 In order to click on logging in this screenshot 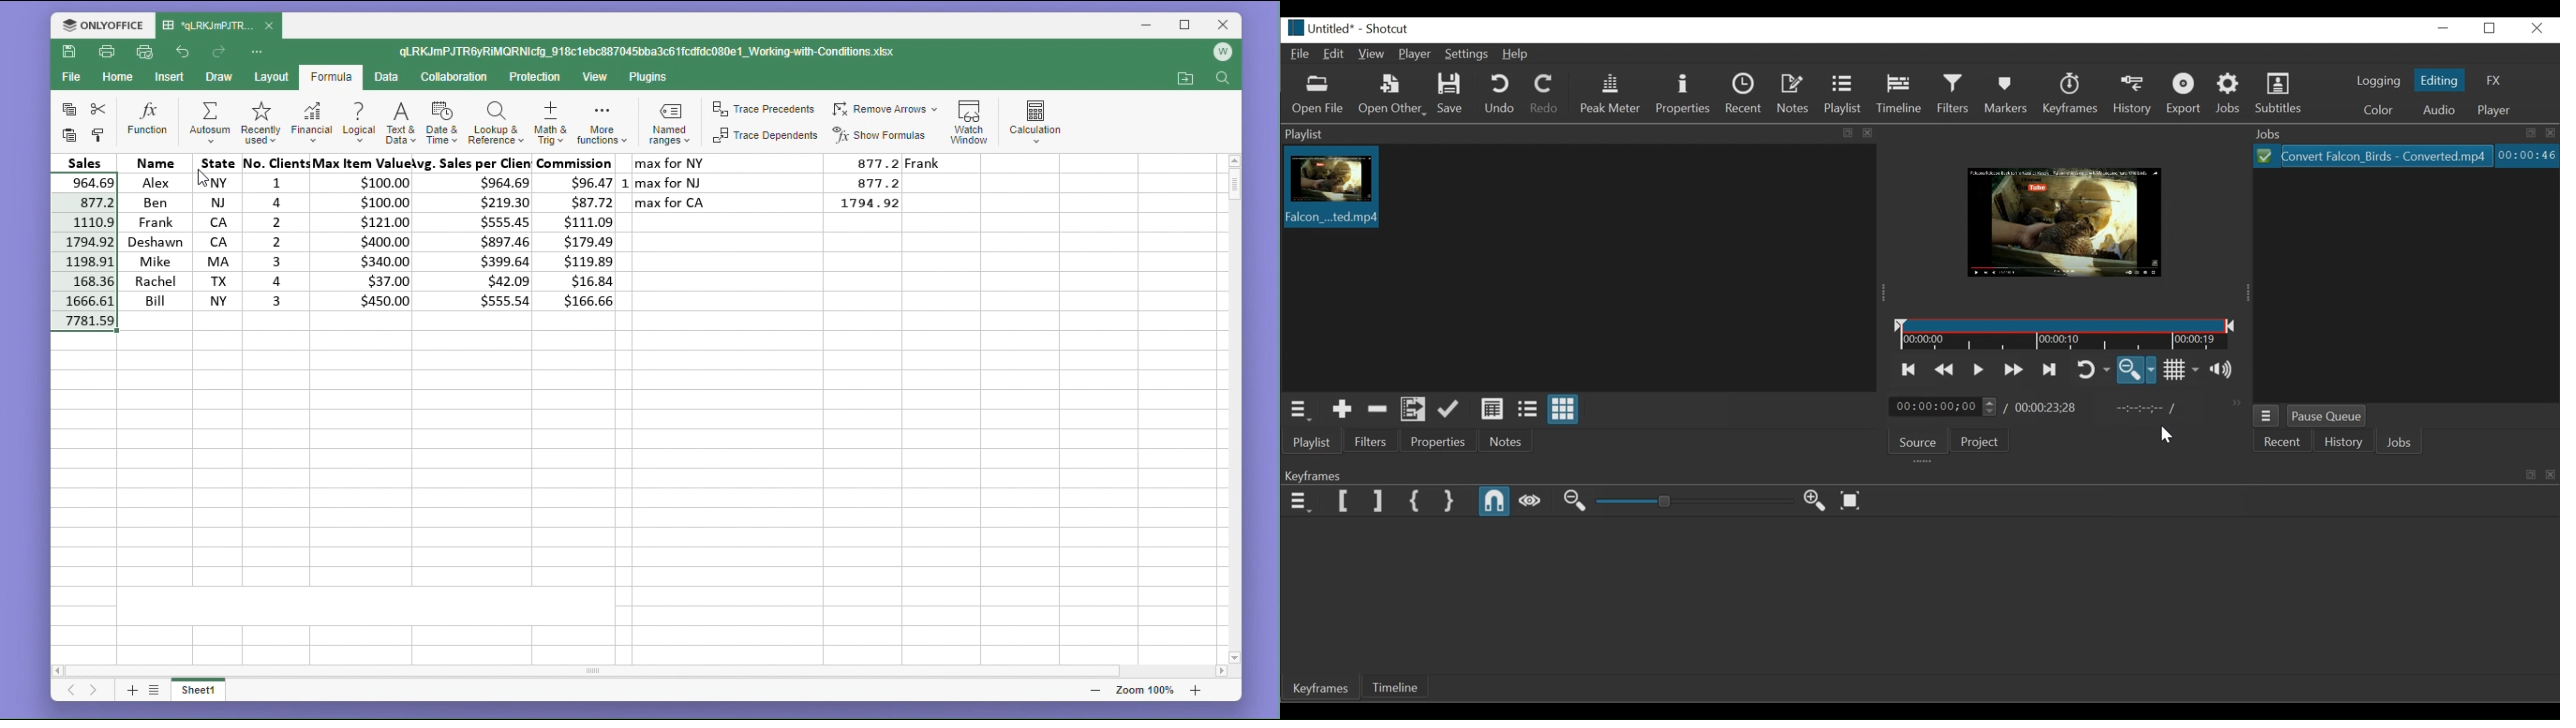, I will do `click(2377, 80)`.